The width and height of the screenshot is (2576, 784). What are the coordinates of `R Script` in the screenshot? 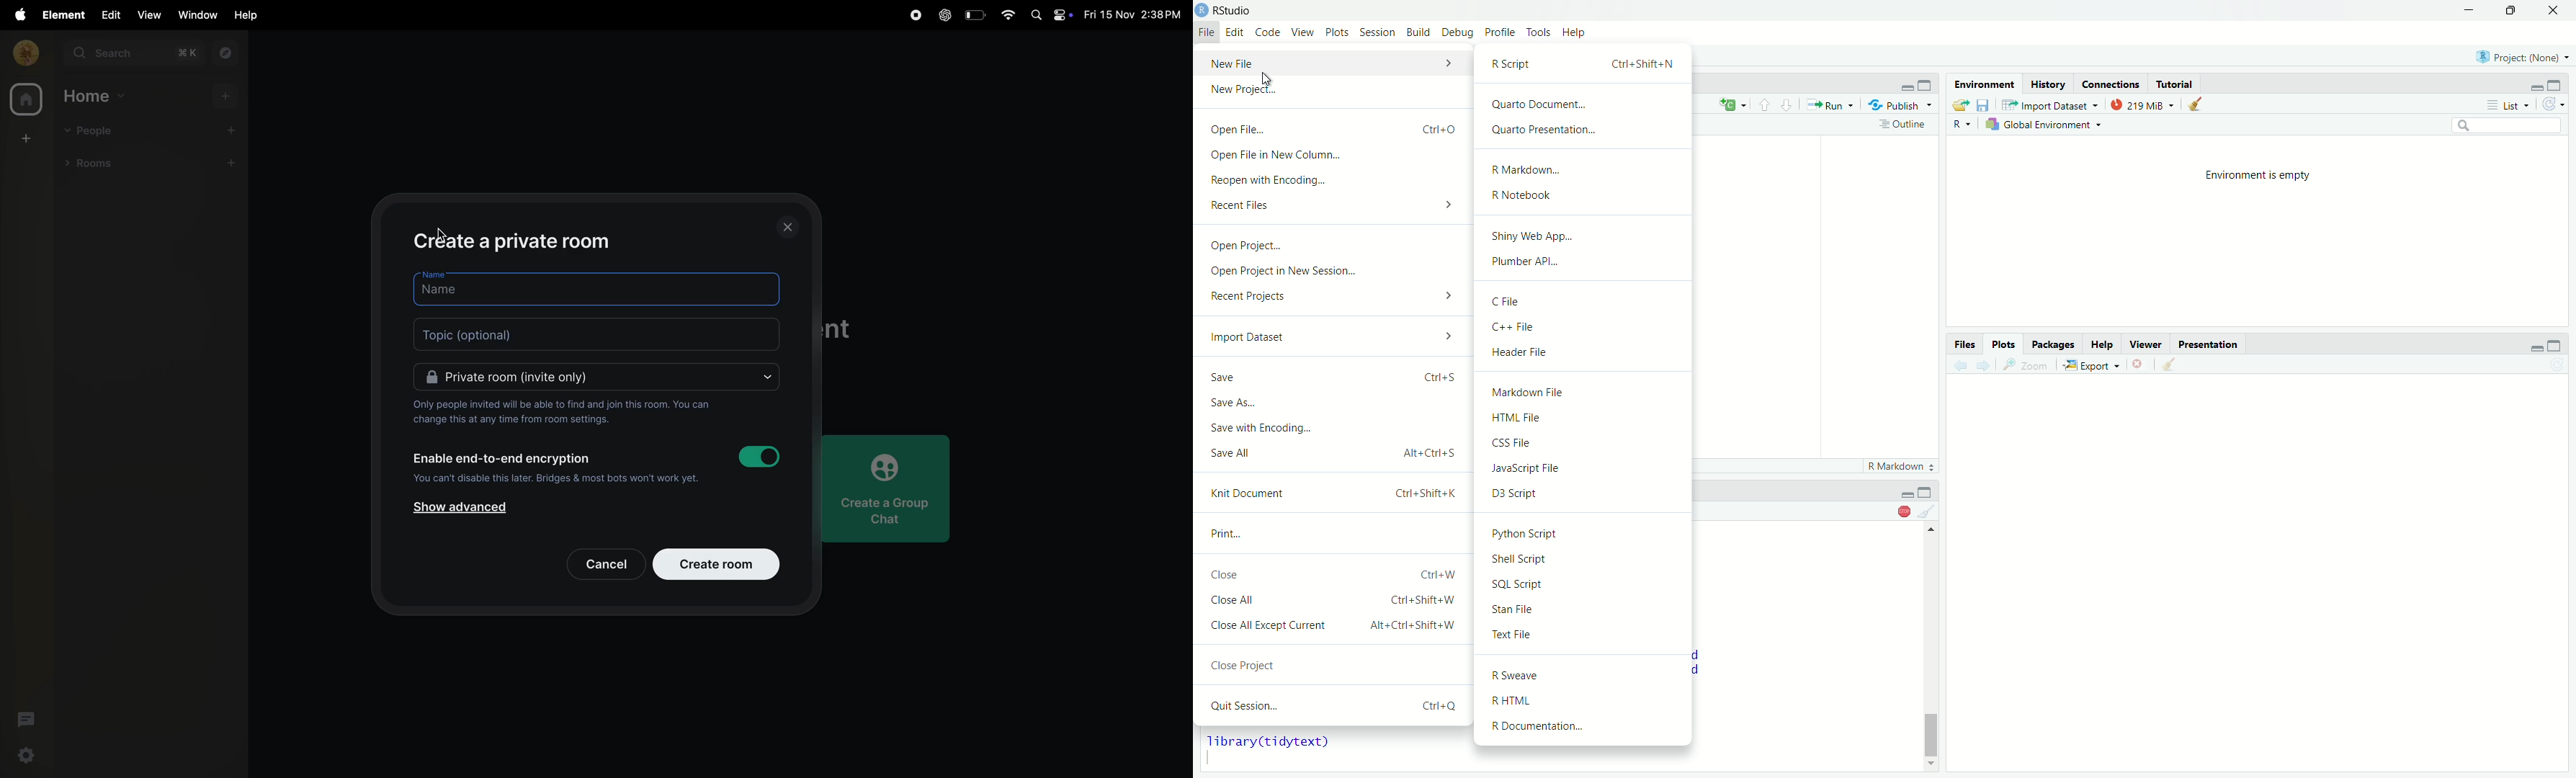 It's located at (1585, 63).